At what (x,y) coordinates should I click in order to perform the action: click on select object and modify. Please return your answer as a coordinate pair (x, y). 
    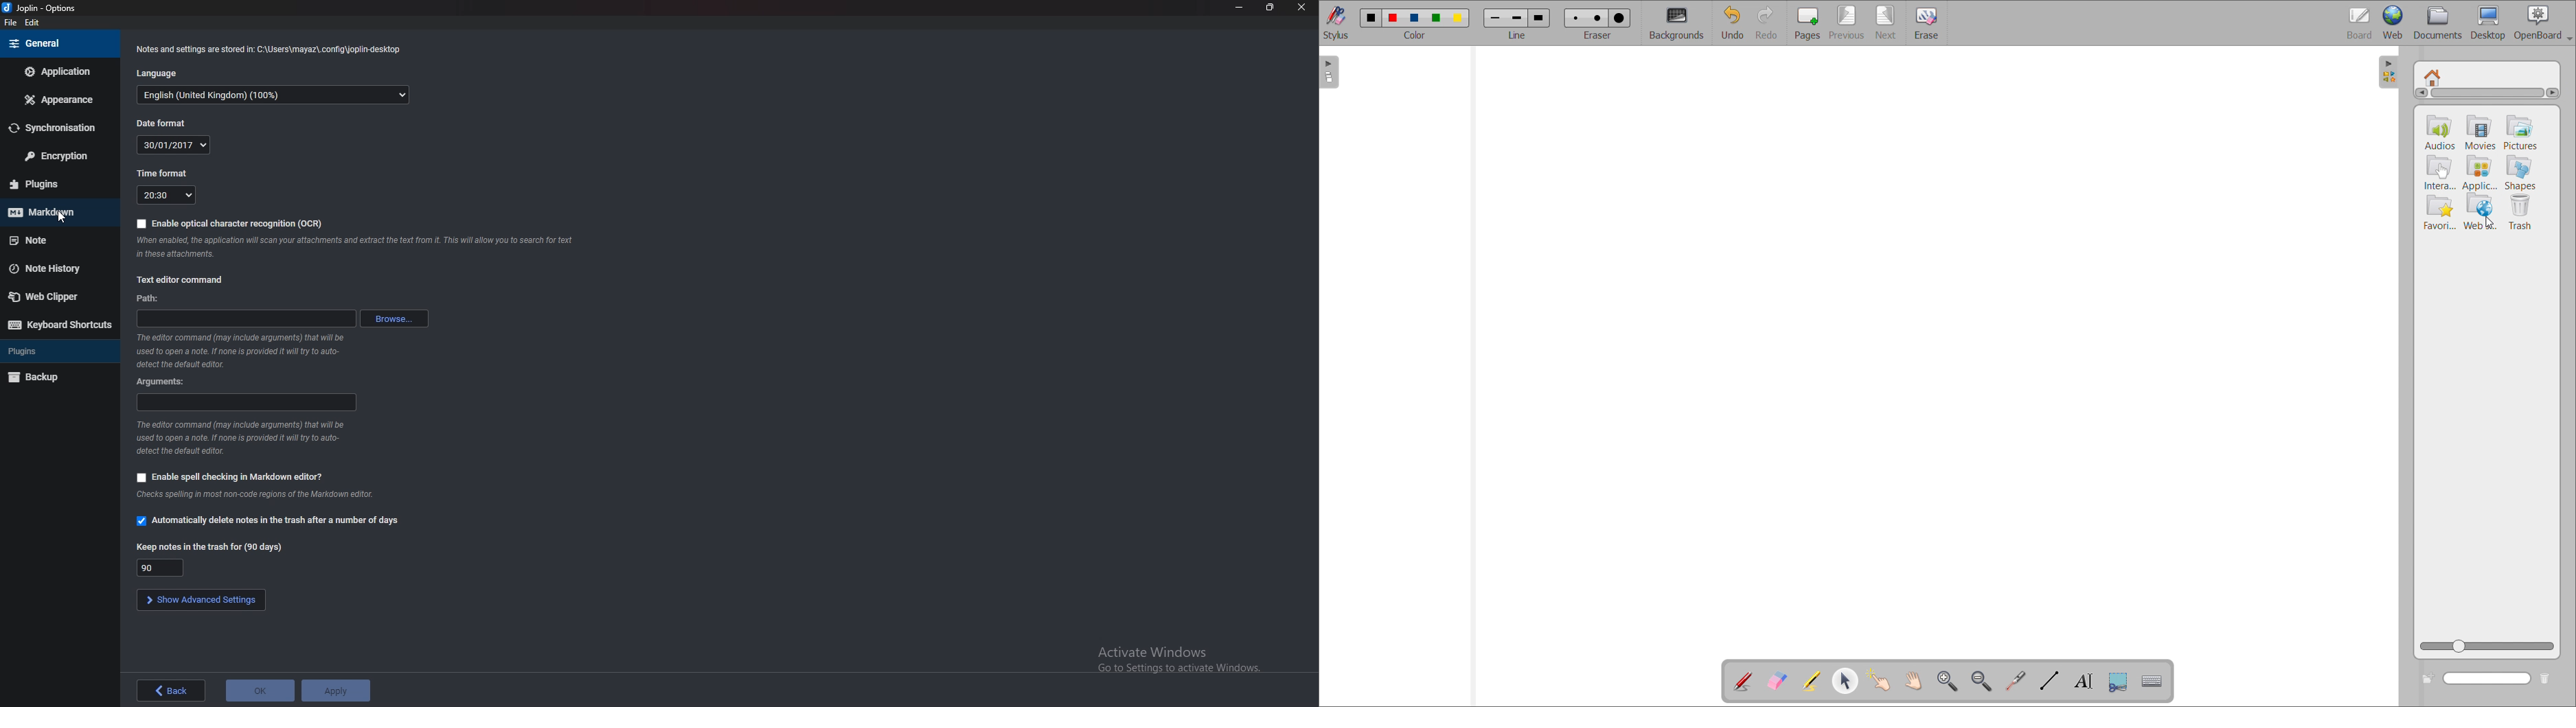
    Looking at the image, I should click on (1845, 680).